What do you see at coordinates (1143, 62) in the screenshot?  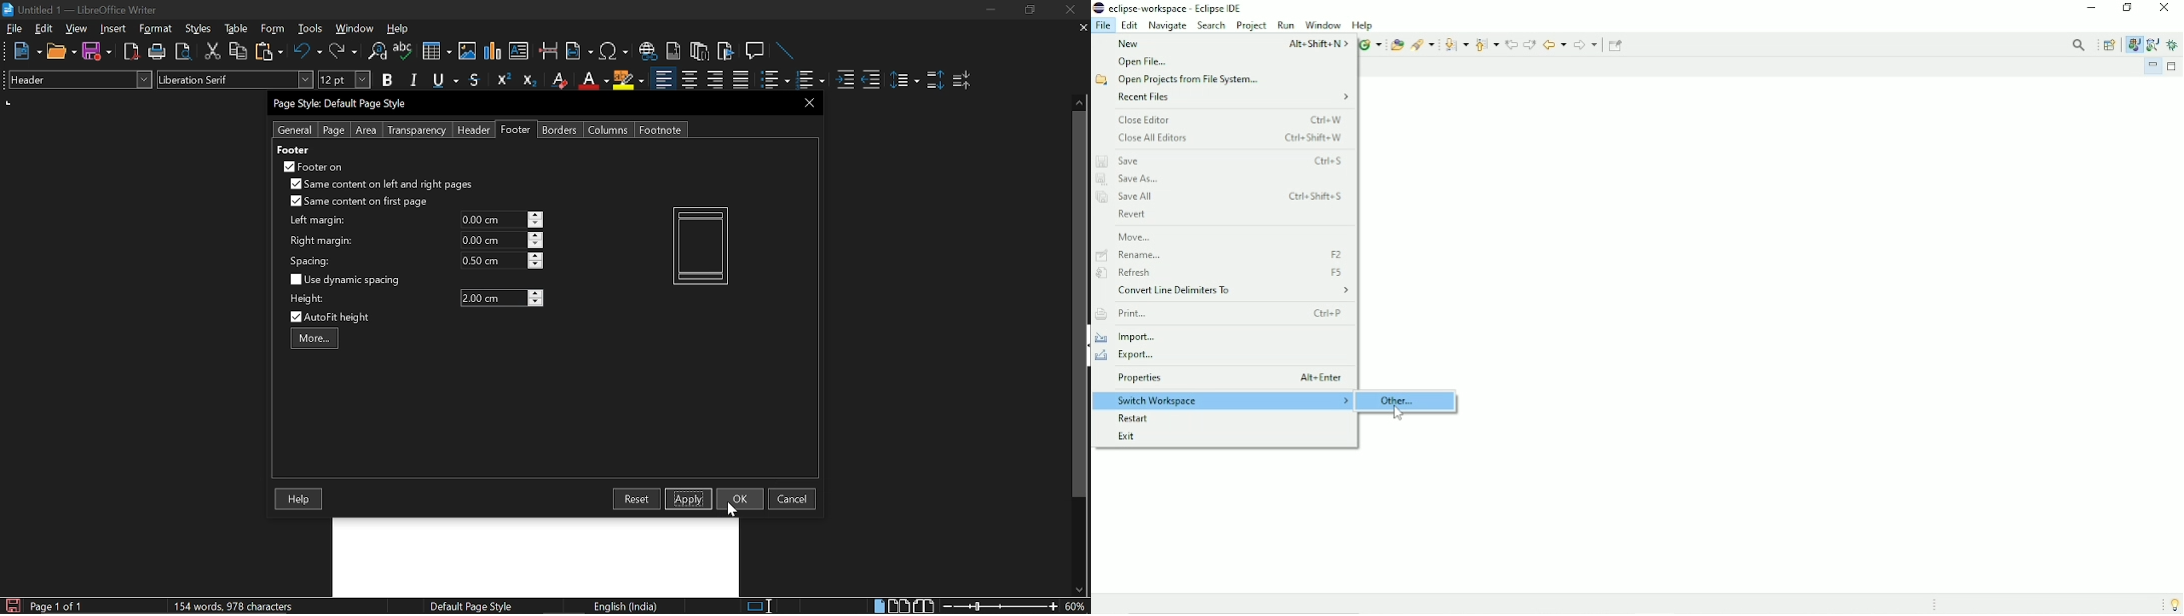 I see `Open File` at bounding box center [1143, 62].